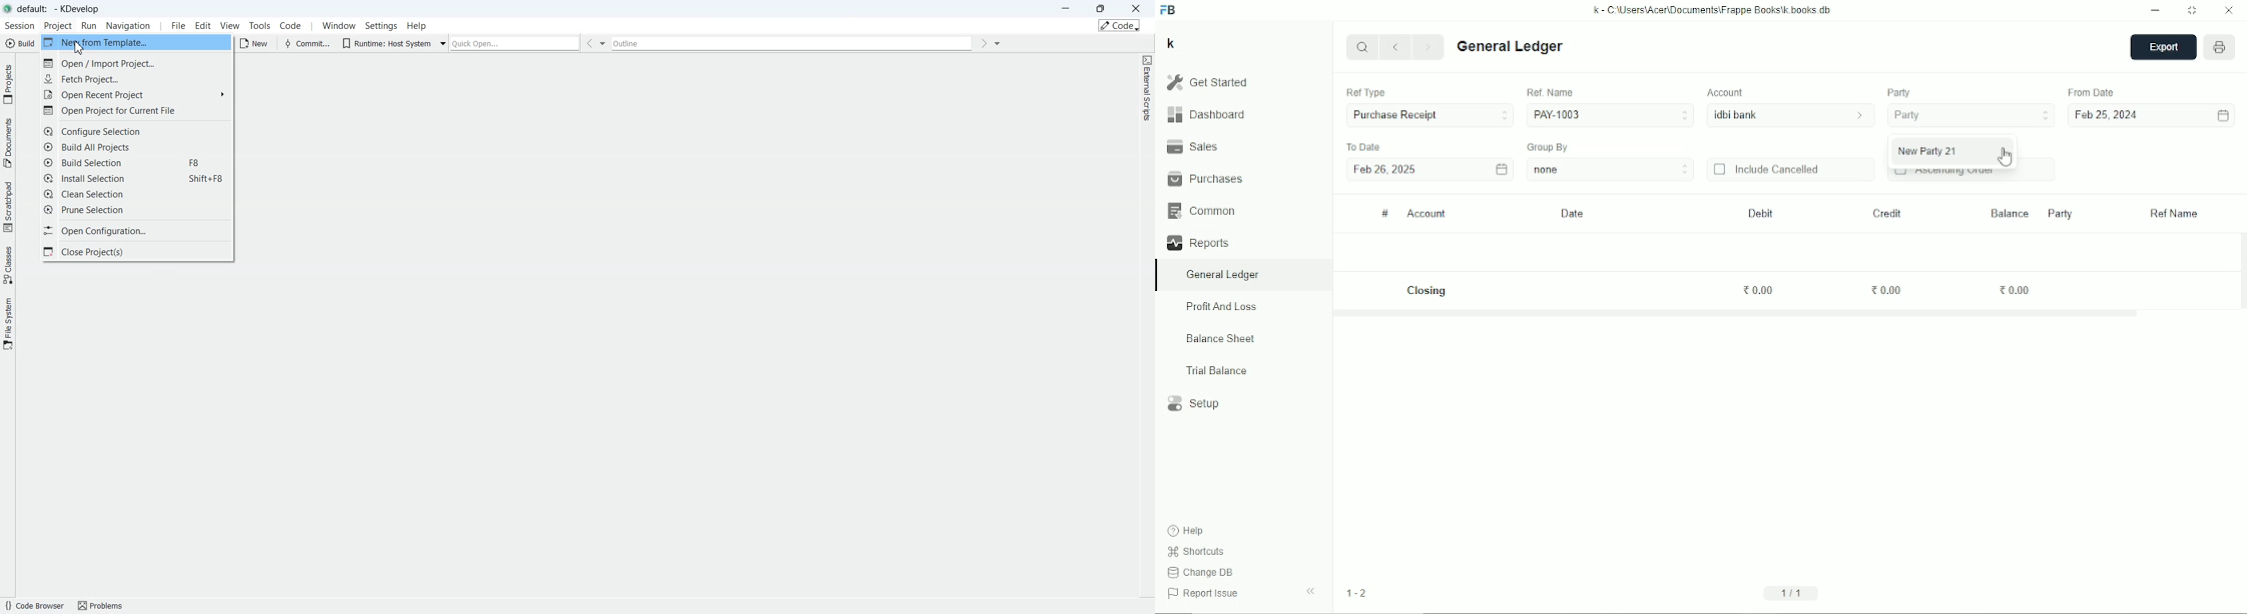  Describe the element at coordinates (1171, 43) in the screenshot. I see `K` at that location.